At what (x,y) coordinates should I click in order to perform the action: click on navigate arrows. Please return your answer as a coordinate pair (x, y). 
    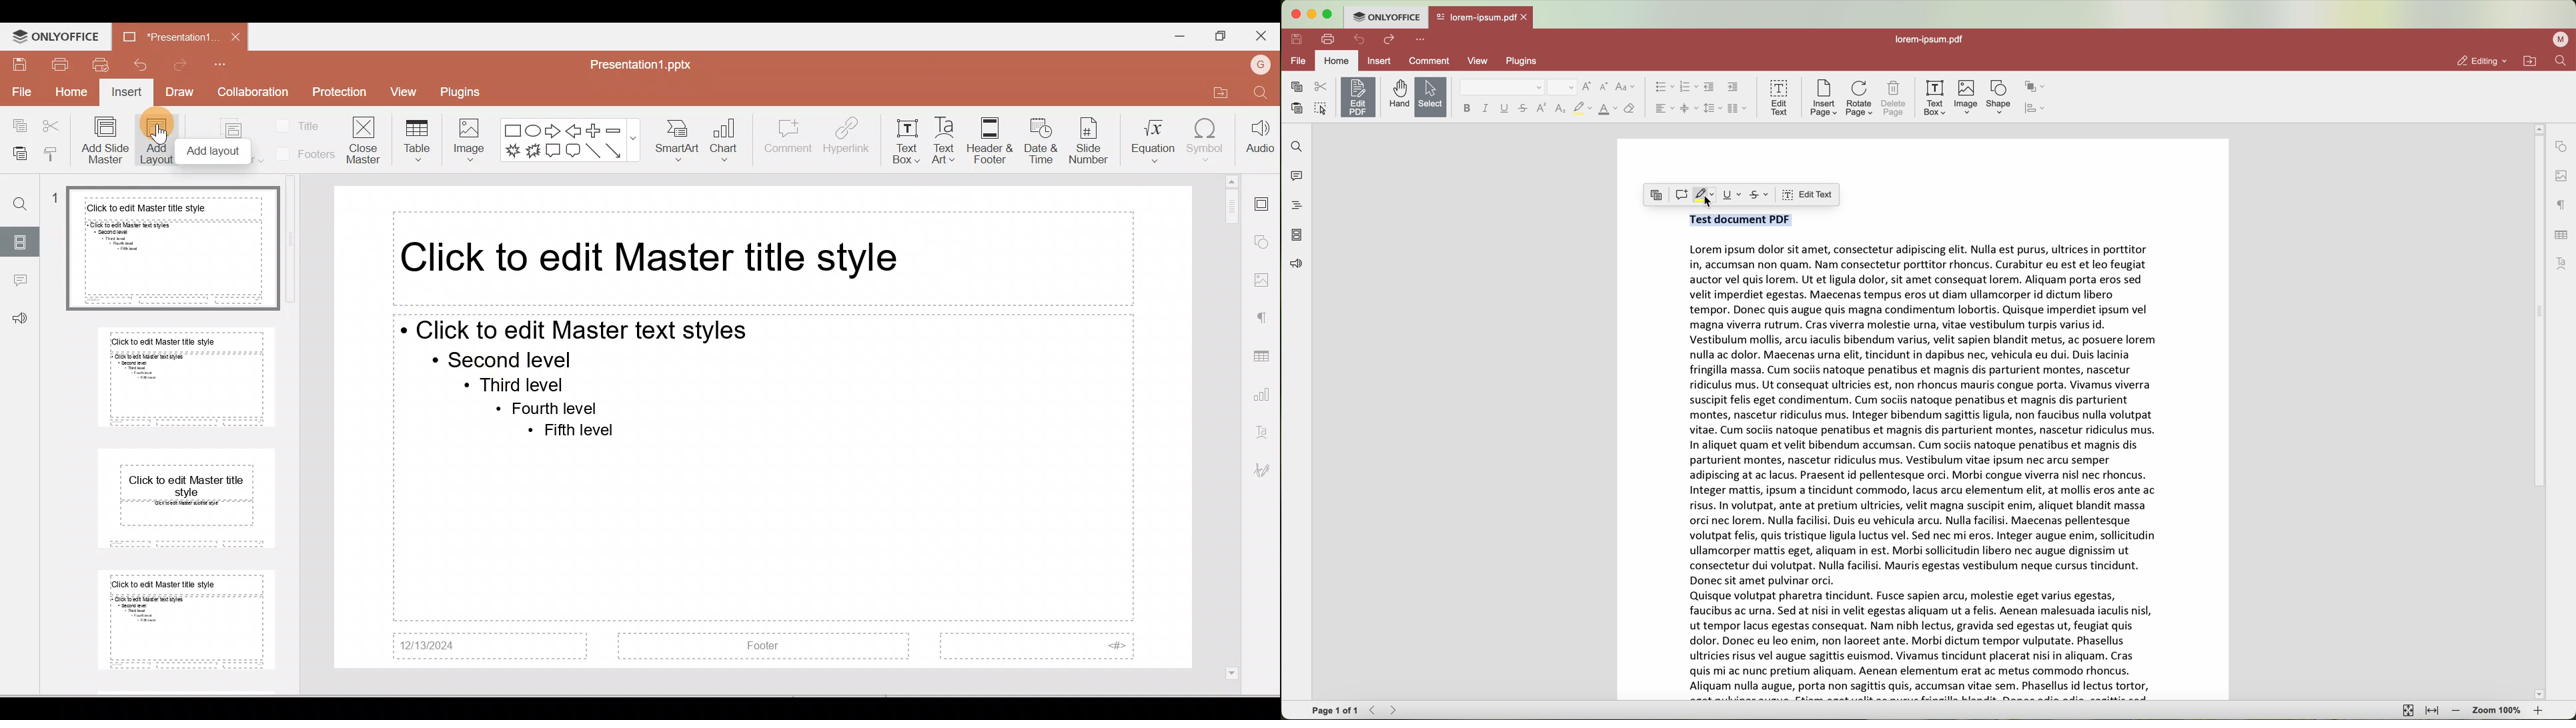
    Looking at the image, I should click on (1382, 711).